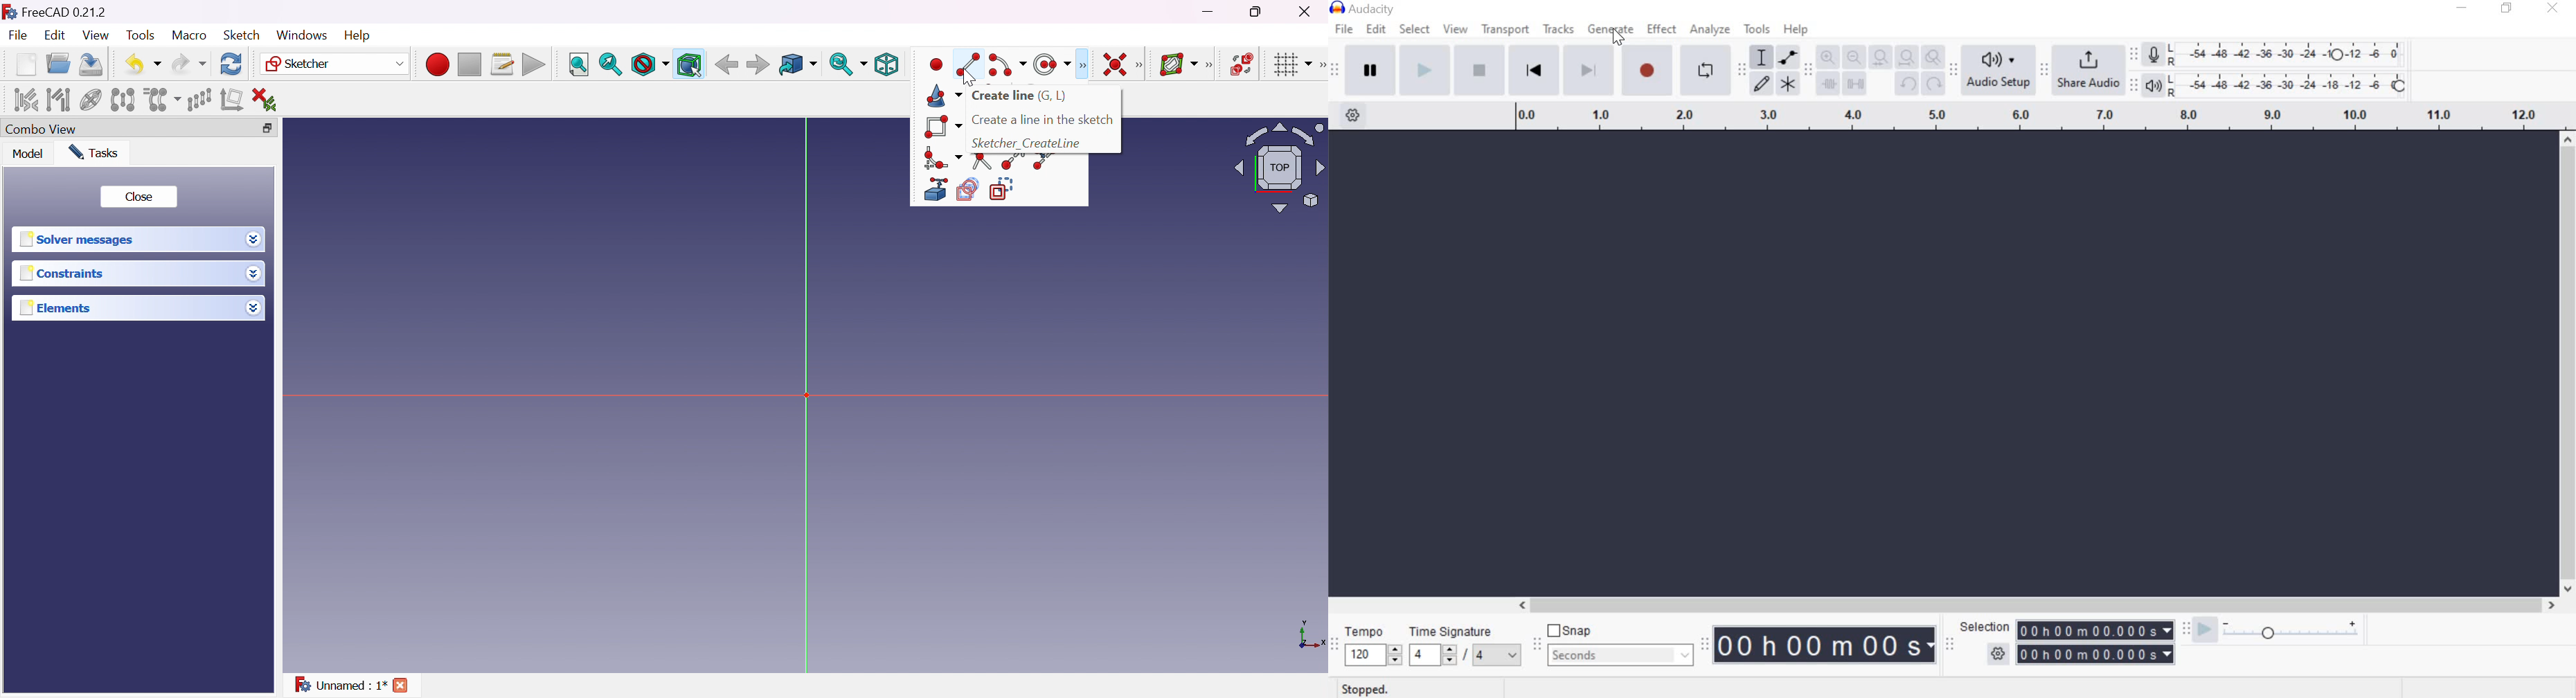 The height and width of the screenshot is (700, 2576). What do you see at coordinates (1476, 70) in the screenshot?
I see `Stop` at bounding box center [1476, 70].